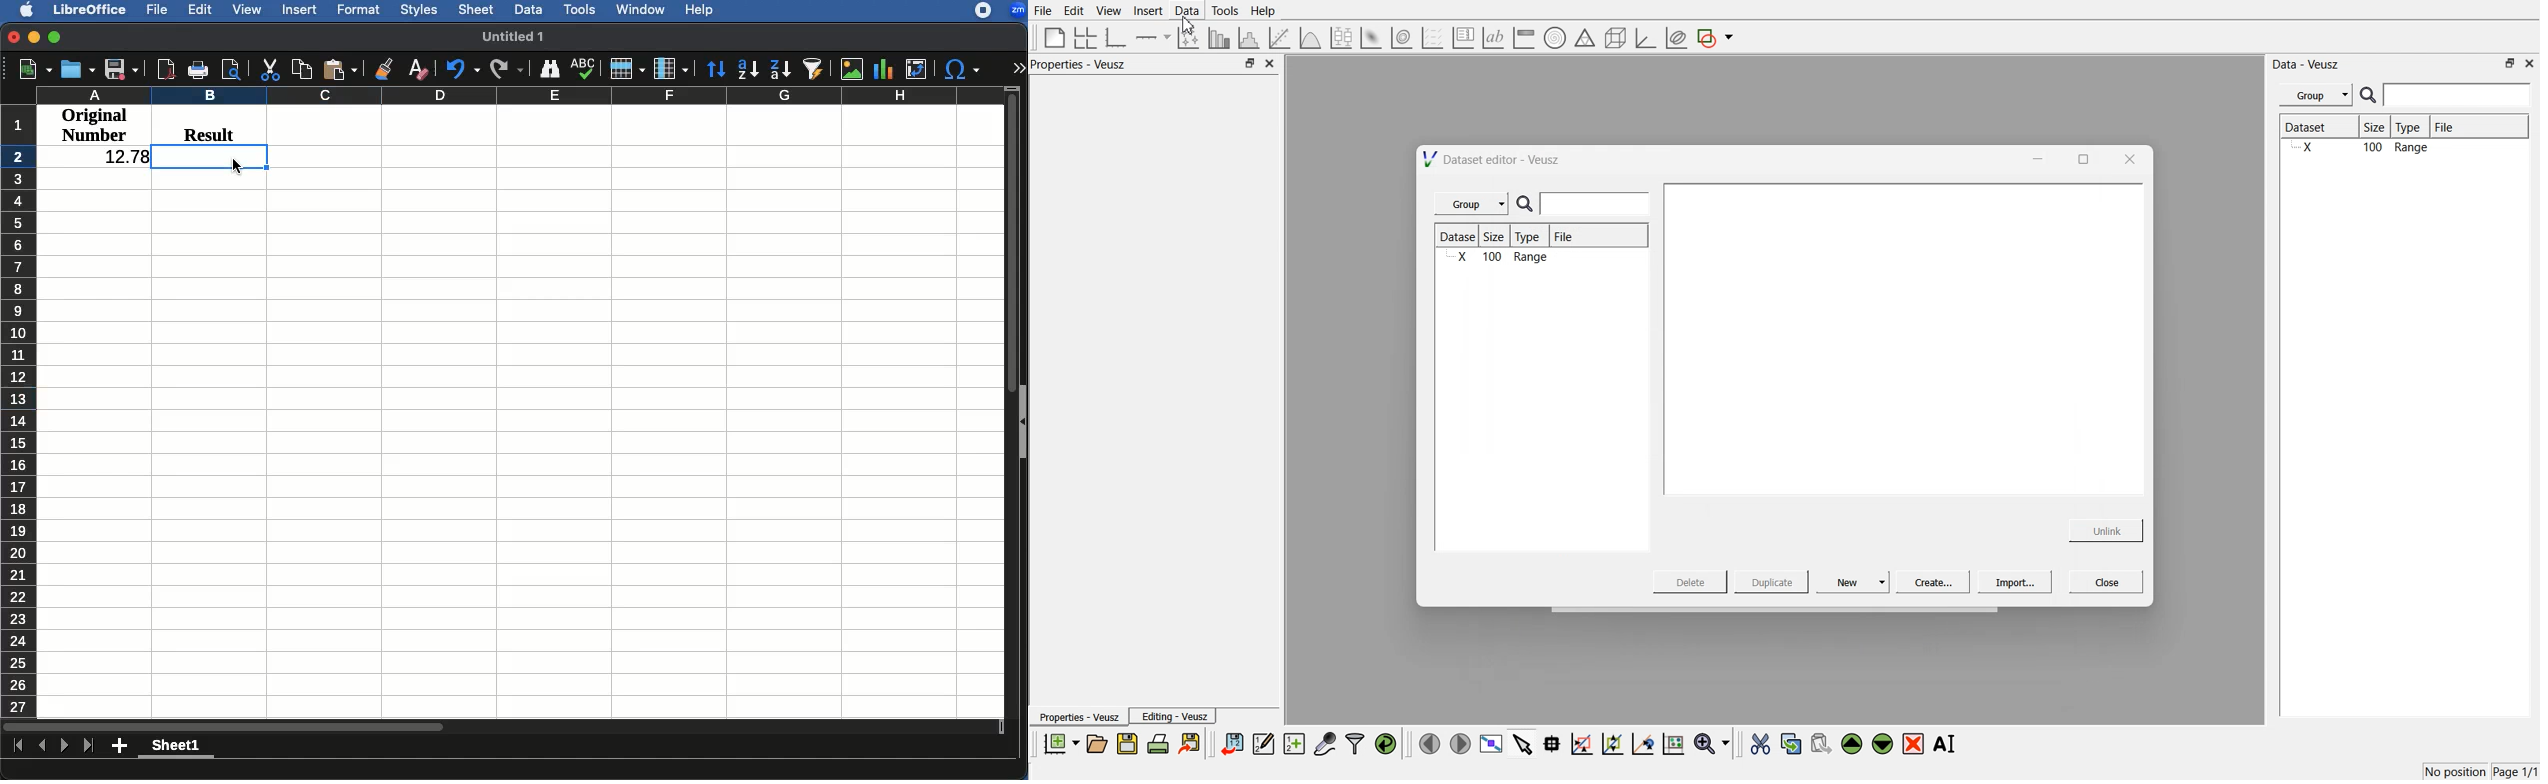  I want to click on Dataset, so click(1460, 236).